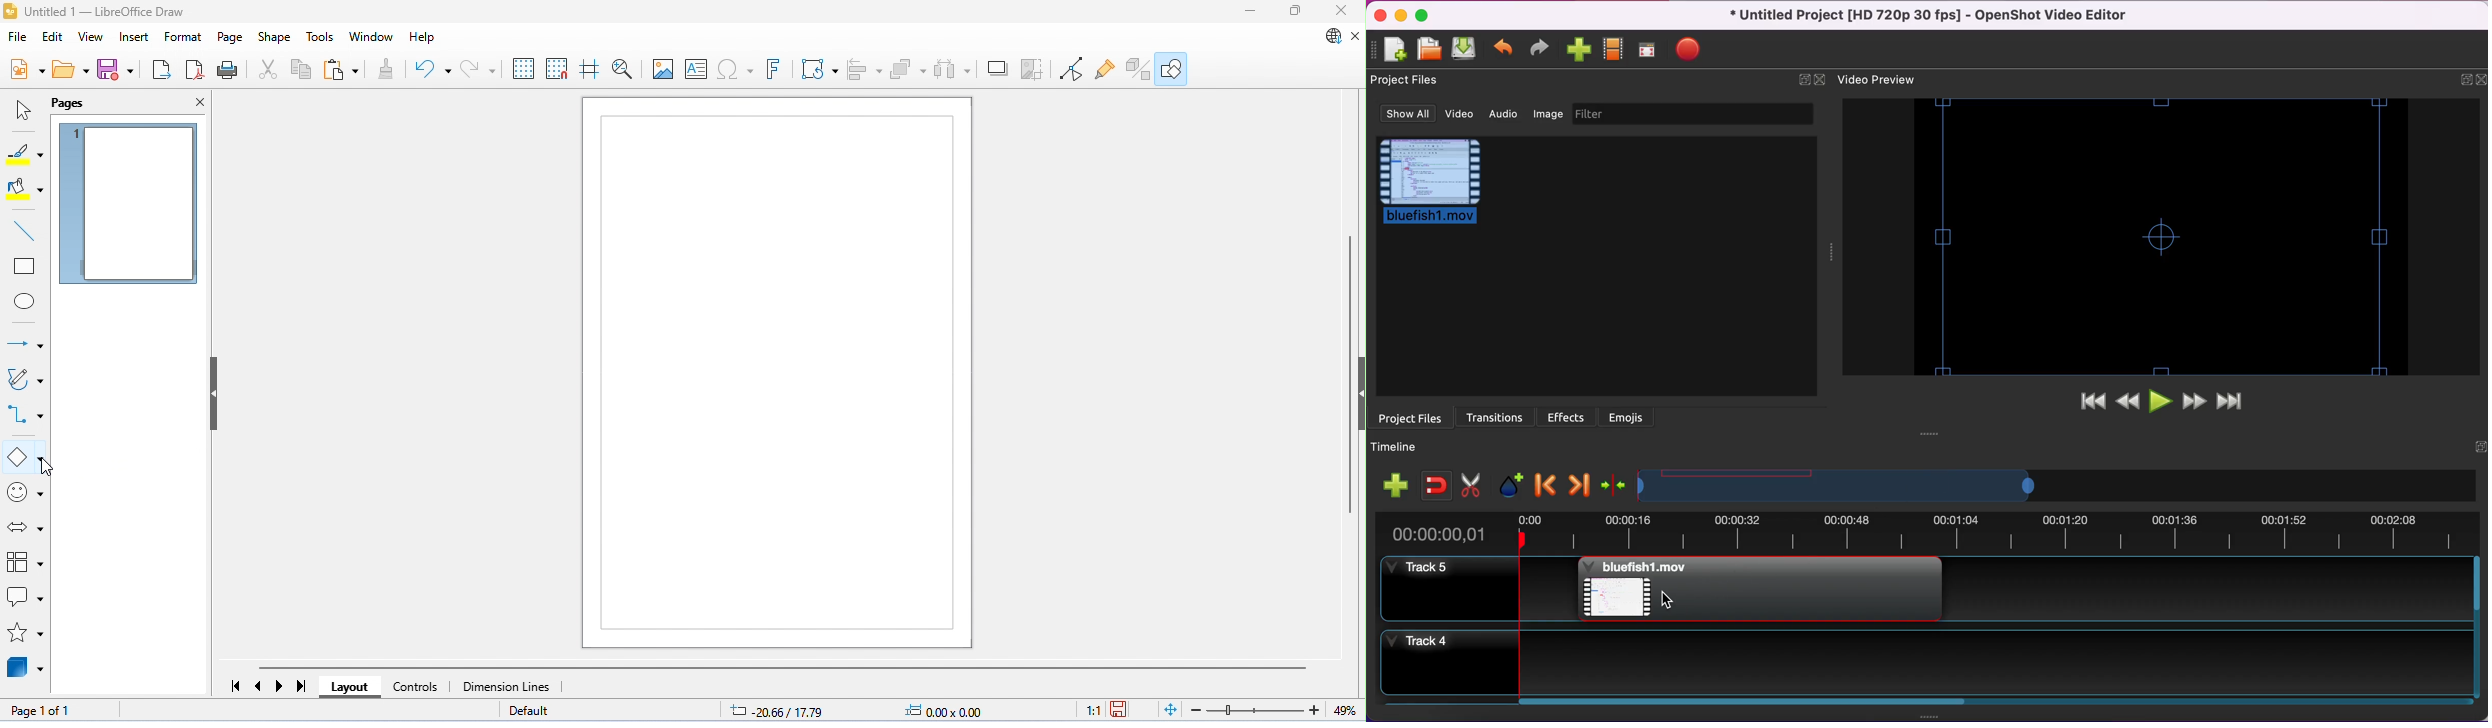  I want to click on zoom factor, so click(1275, 710).